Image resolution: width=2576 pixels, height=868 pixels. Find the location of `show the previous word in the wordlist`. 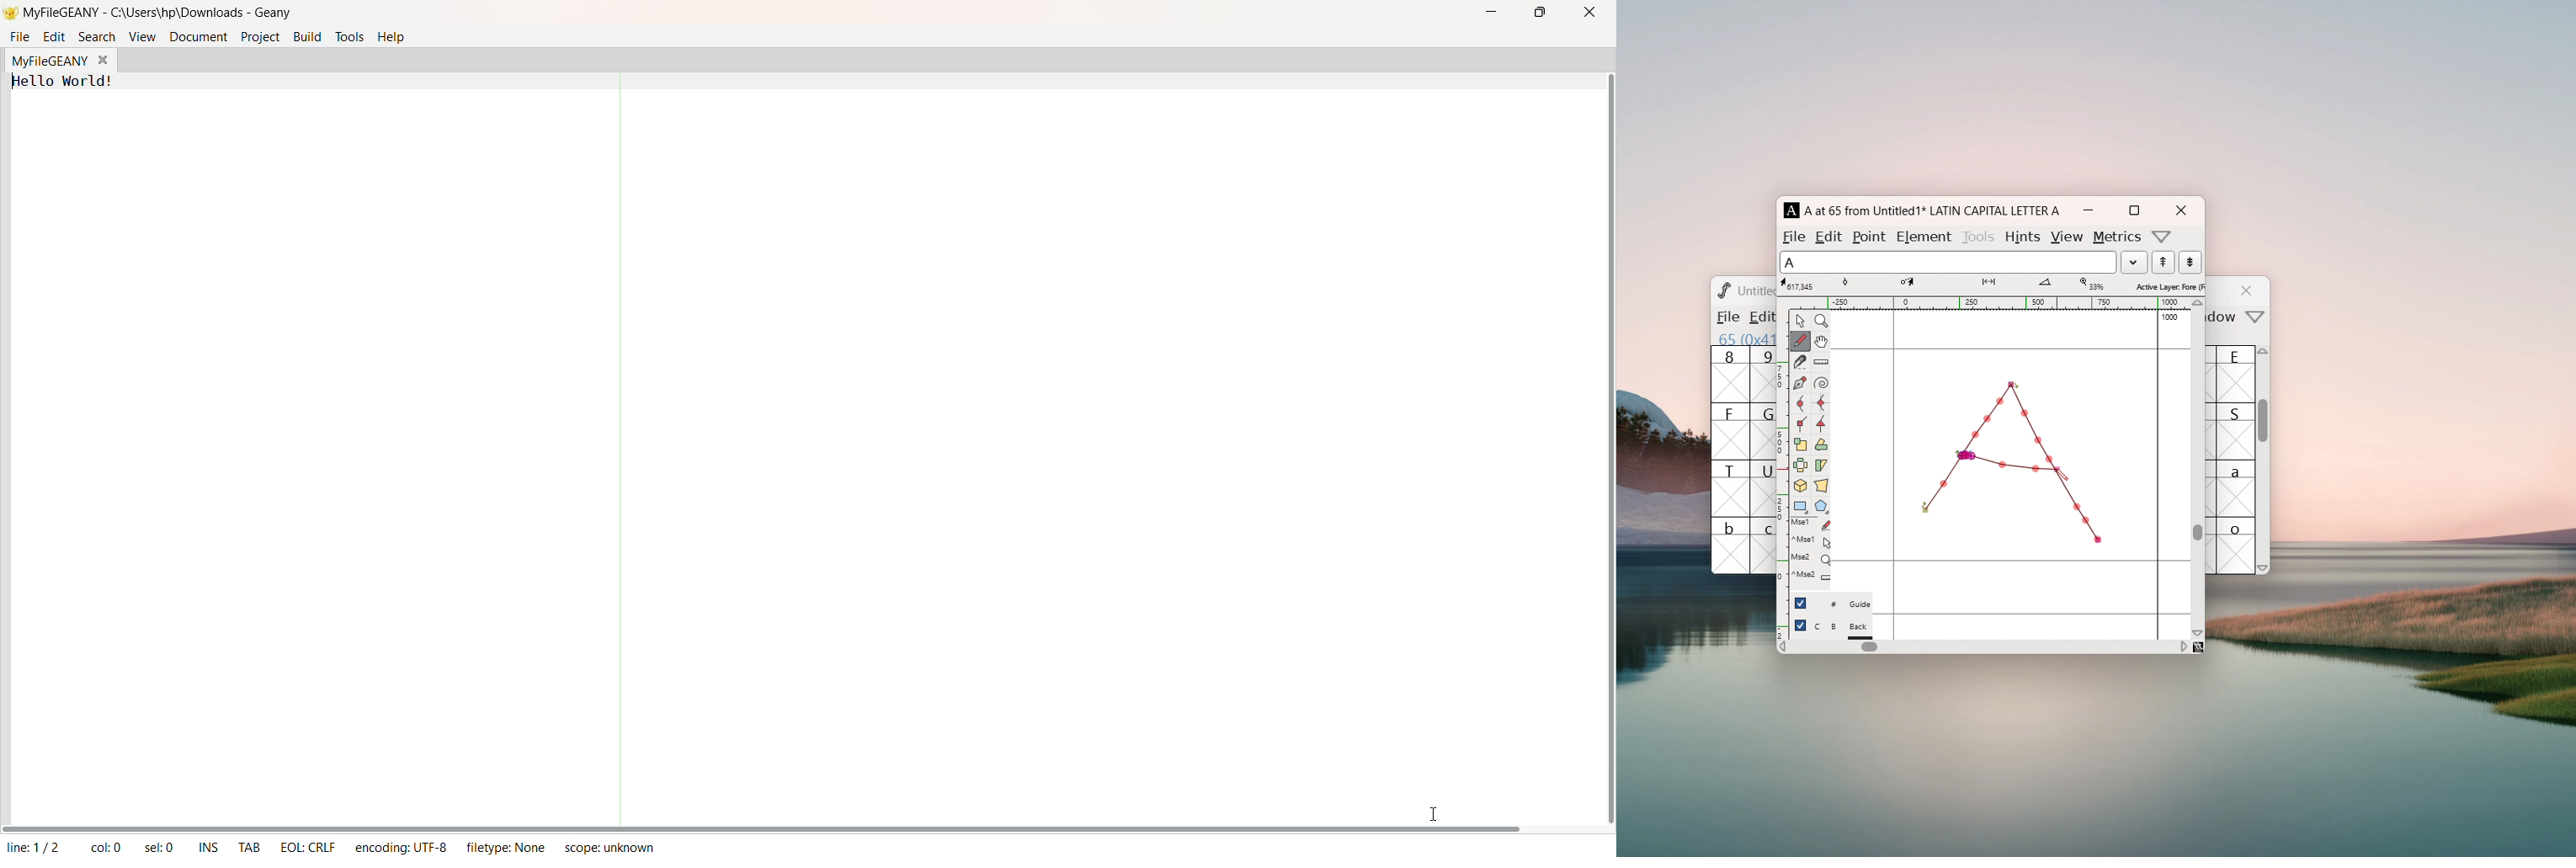

show the previous word in the wordlist is located at coordinates (2190, 262).